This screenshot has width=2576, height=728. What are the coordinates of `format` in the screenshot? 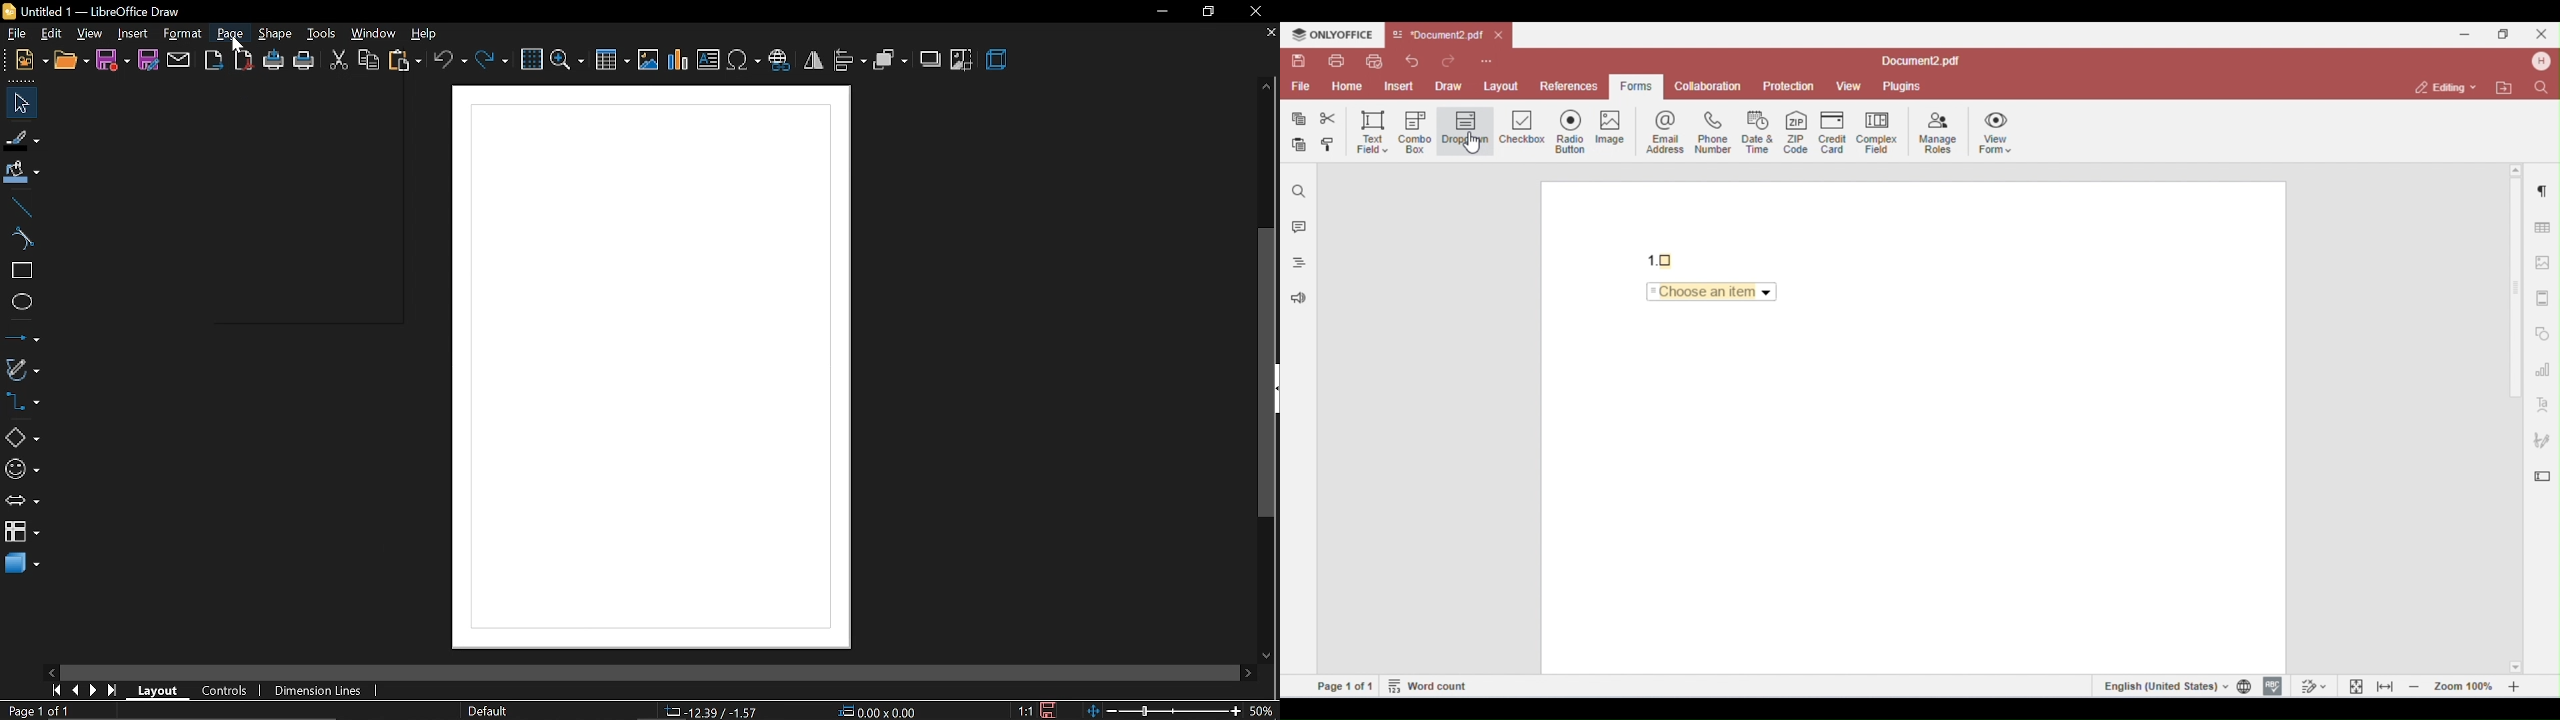 It's located at (183, 34).